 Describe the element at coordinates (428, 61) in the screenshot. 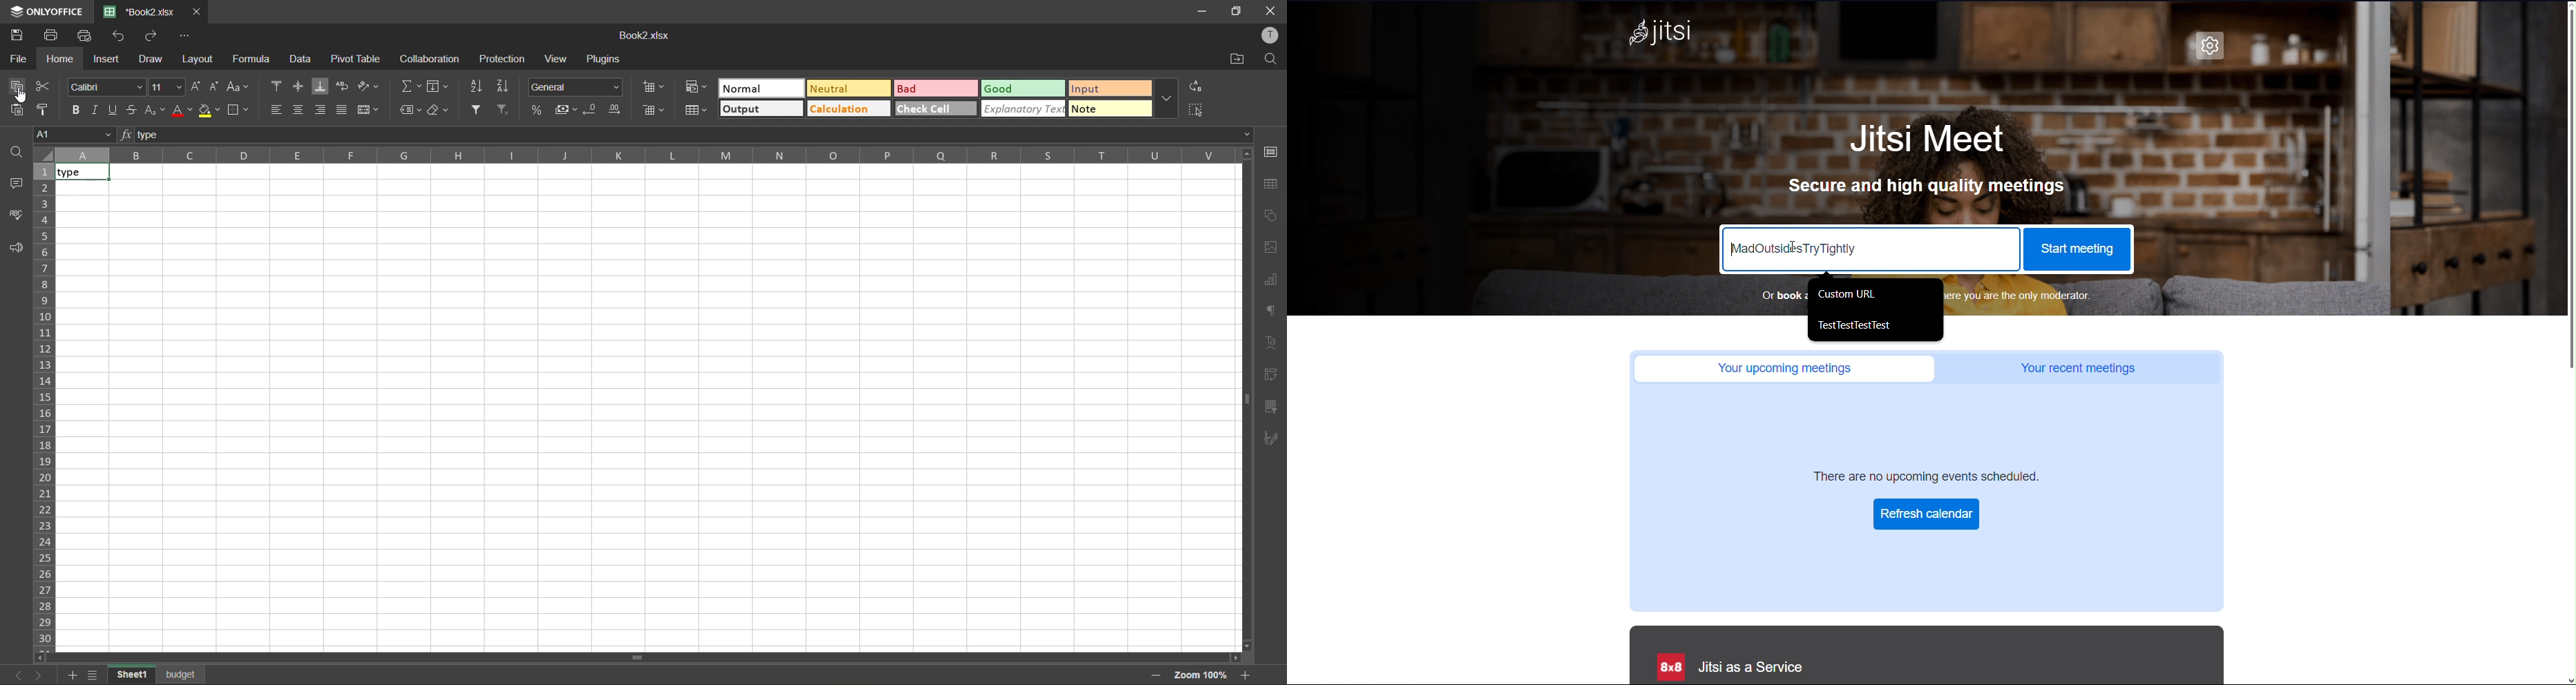

I see `collaboration` at that location.